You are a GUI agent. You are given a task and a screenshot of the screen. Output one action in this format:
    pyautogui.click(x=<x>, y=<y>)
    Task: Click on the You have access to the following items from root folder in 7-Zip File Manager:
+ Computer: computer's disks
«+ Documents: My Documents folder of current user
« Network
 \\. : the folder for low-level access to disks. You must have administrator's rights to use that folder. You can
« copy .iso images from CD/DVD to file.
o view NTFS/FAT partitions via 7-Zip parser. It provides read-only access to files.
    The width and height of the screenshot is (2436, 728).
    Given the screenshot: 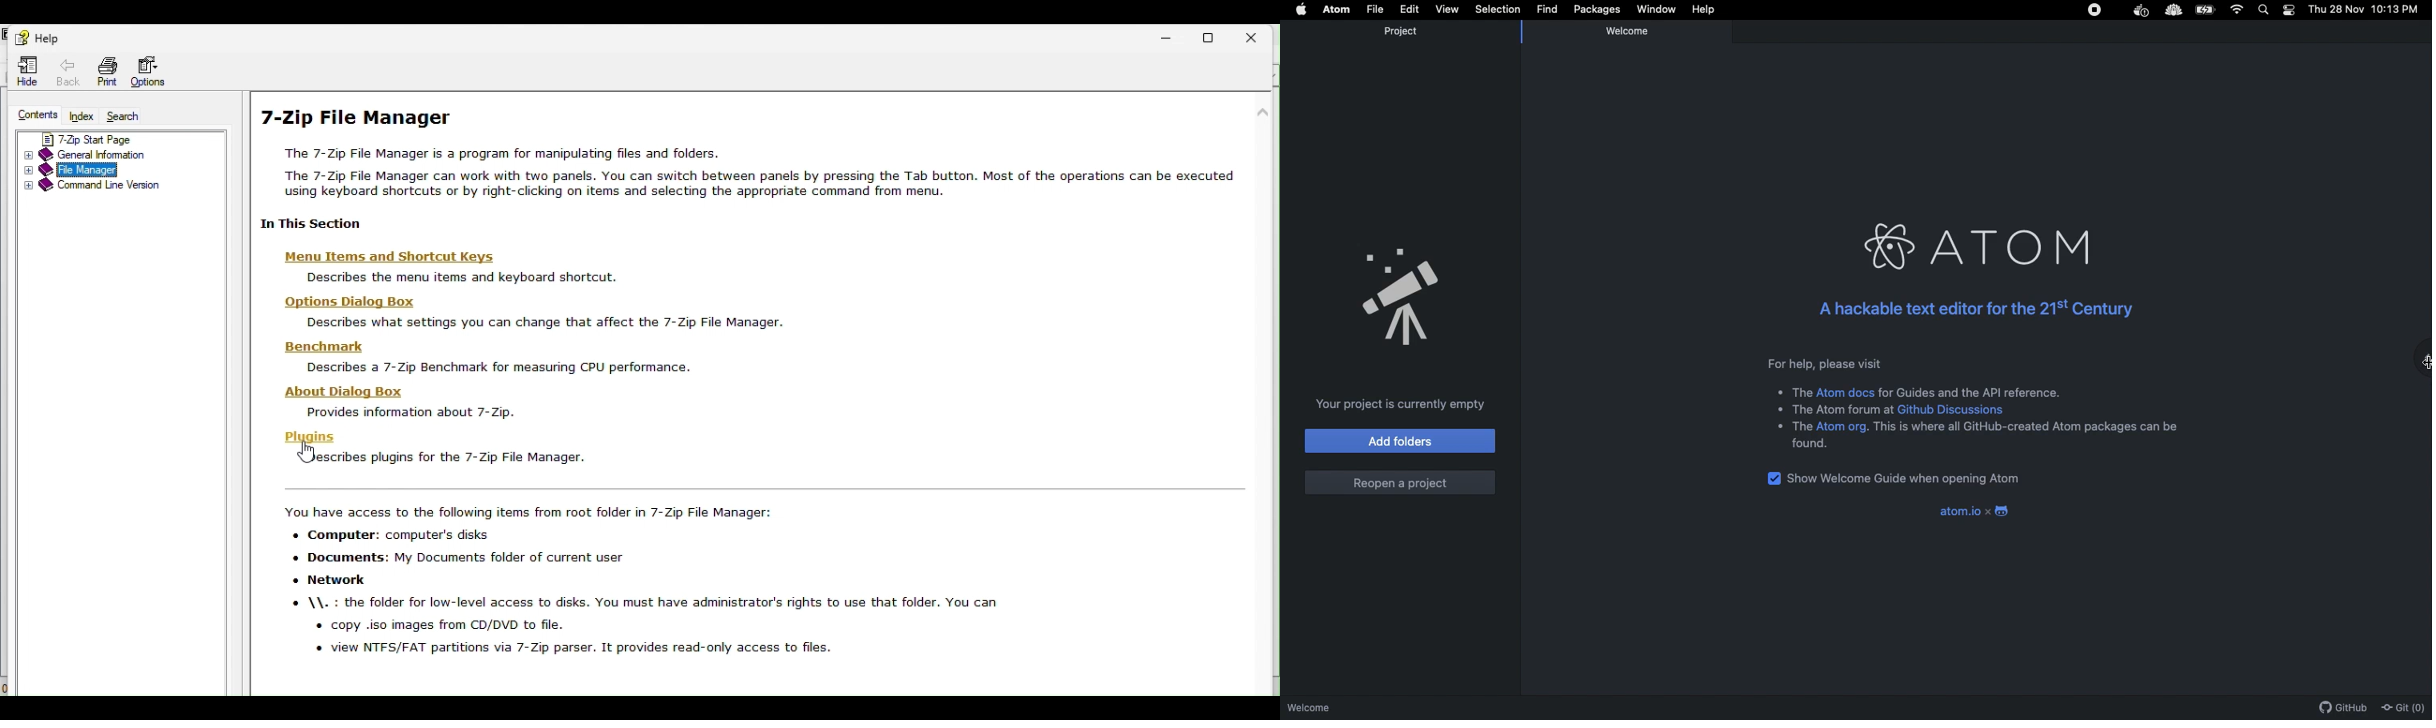 What is the action you would take?
    pyautogui.click(x=634, y=578)
    